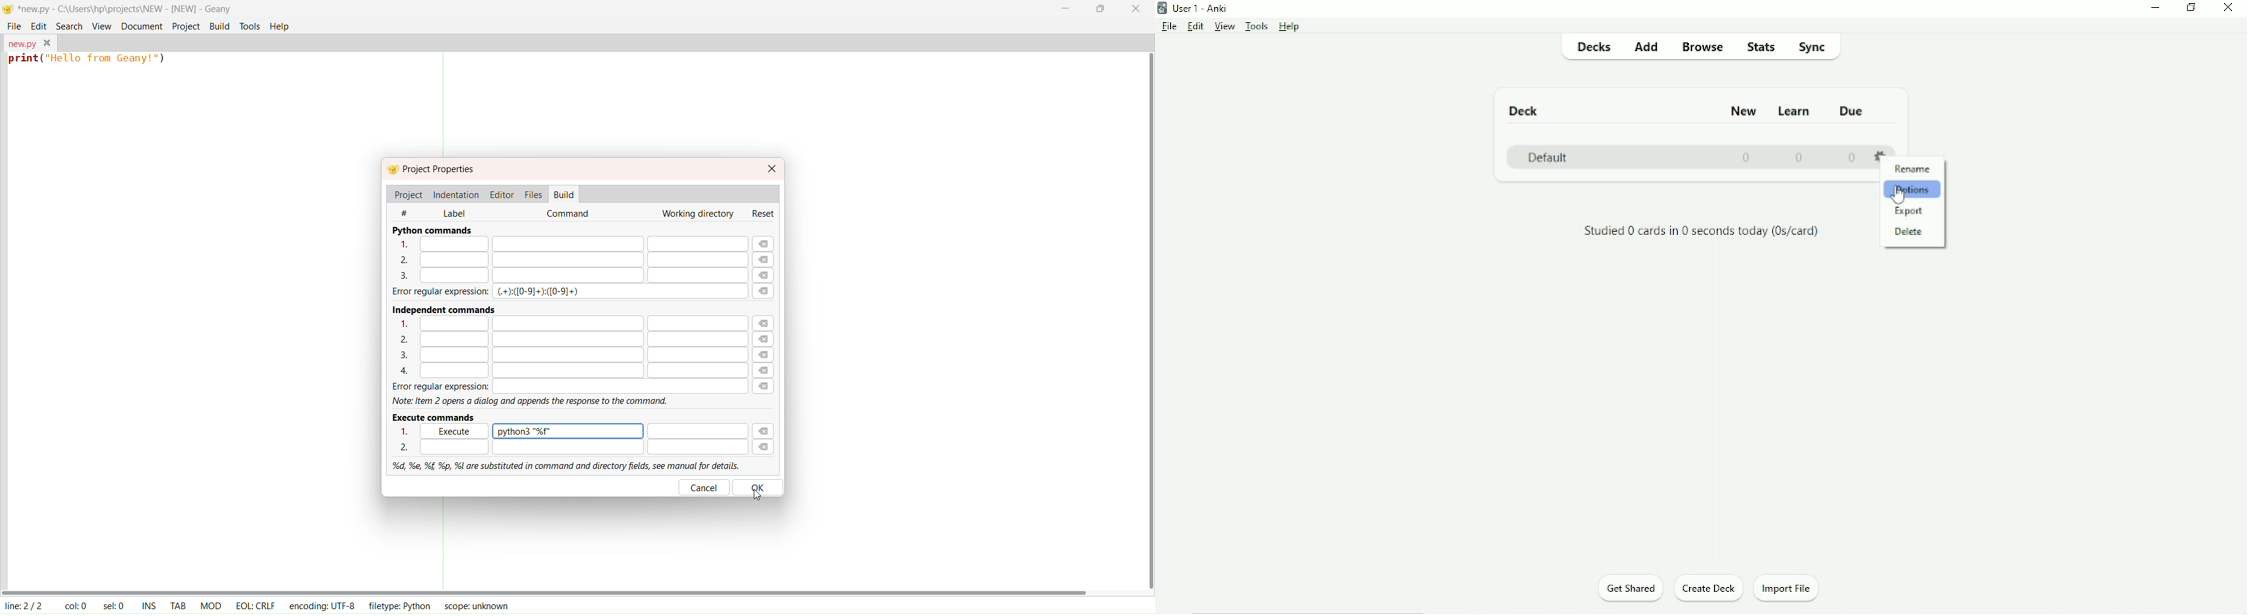 This screenshot has height=616, width=2268. What do you see at coordinates (1794, 110) in the screenshot?
I see `Learn` at bounding box center [1794, 110].